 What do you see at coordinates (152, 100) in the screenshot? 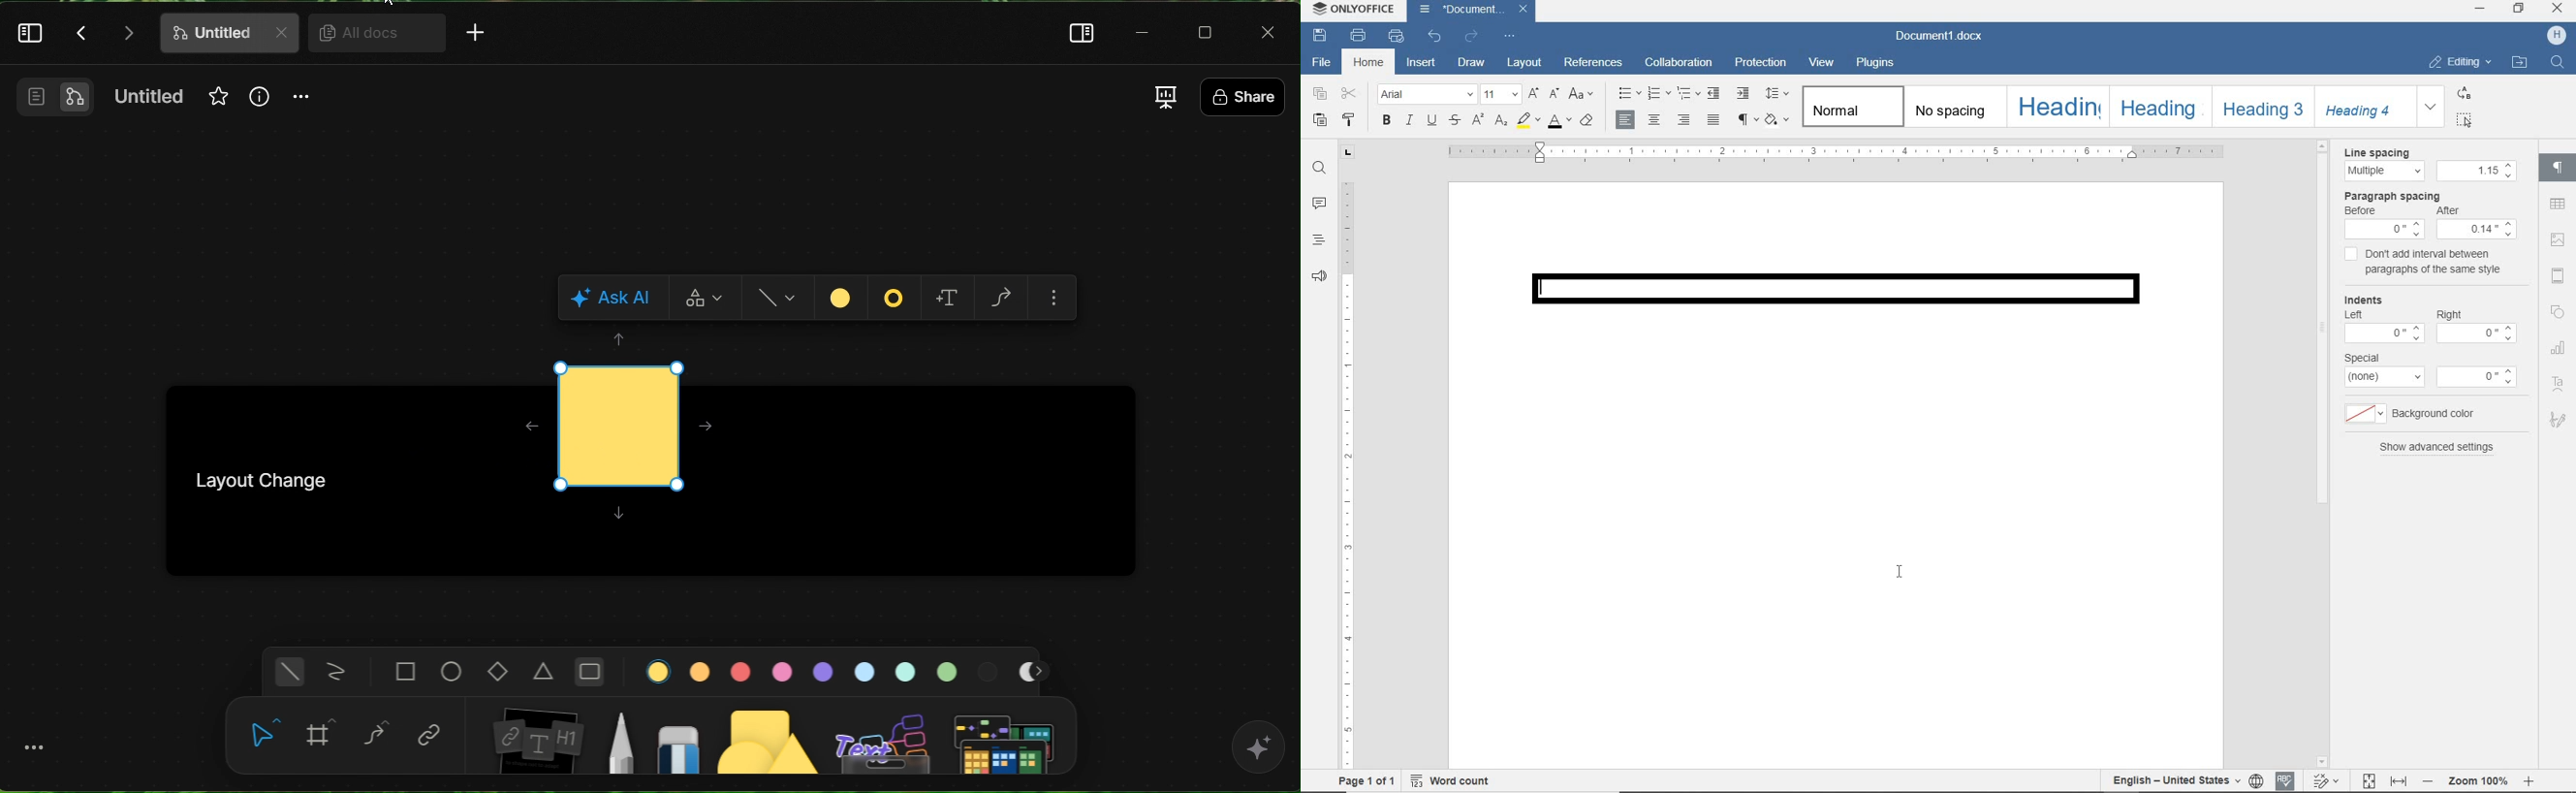
I see `name` at bounding box center [152, 100].